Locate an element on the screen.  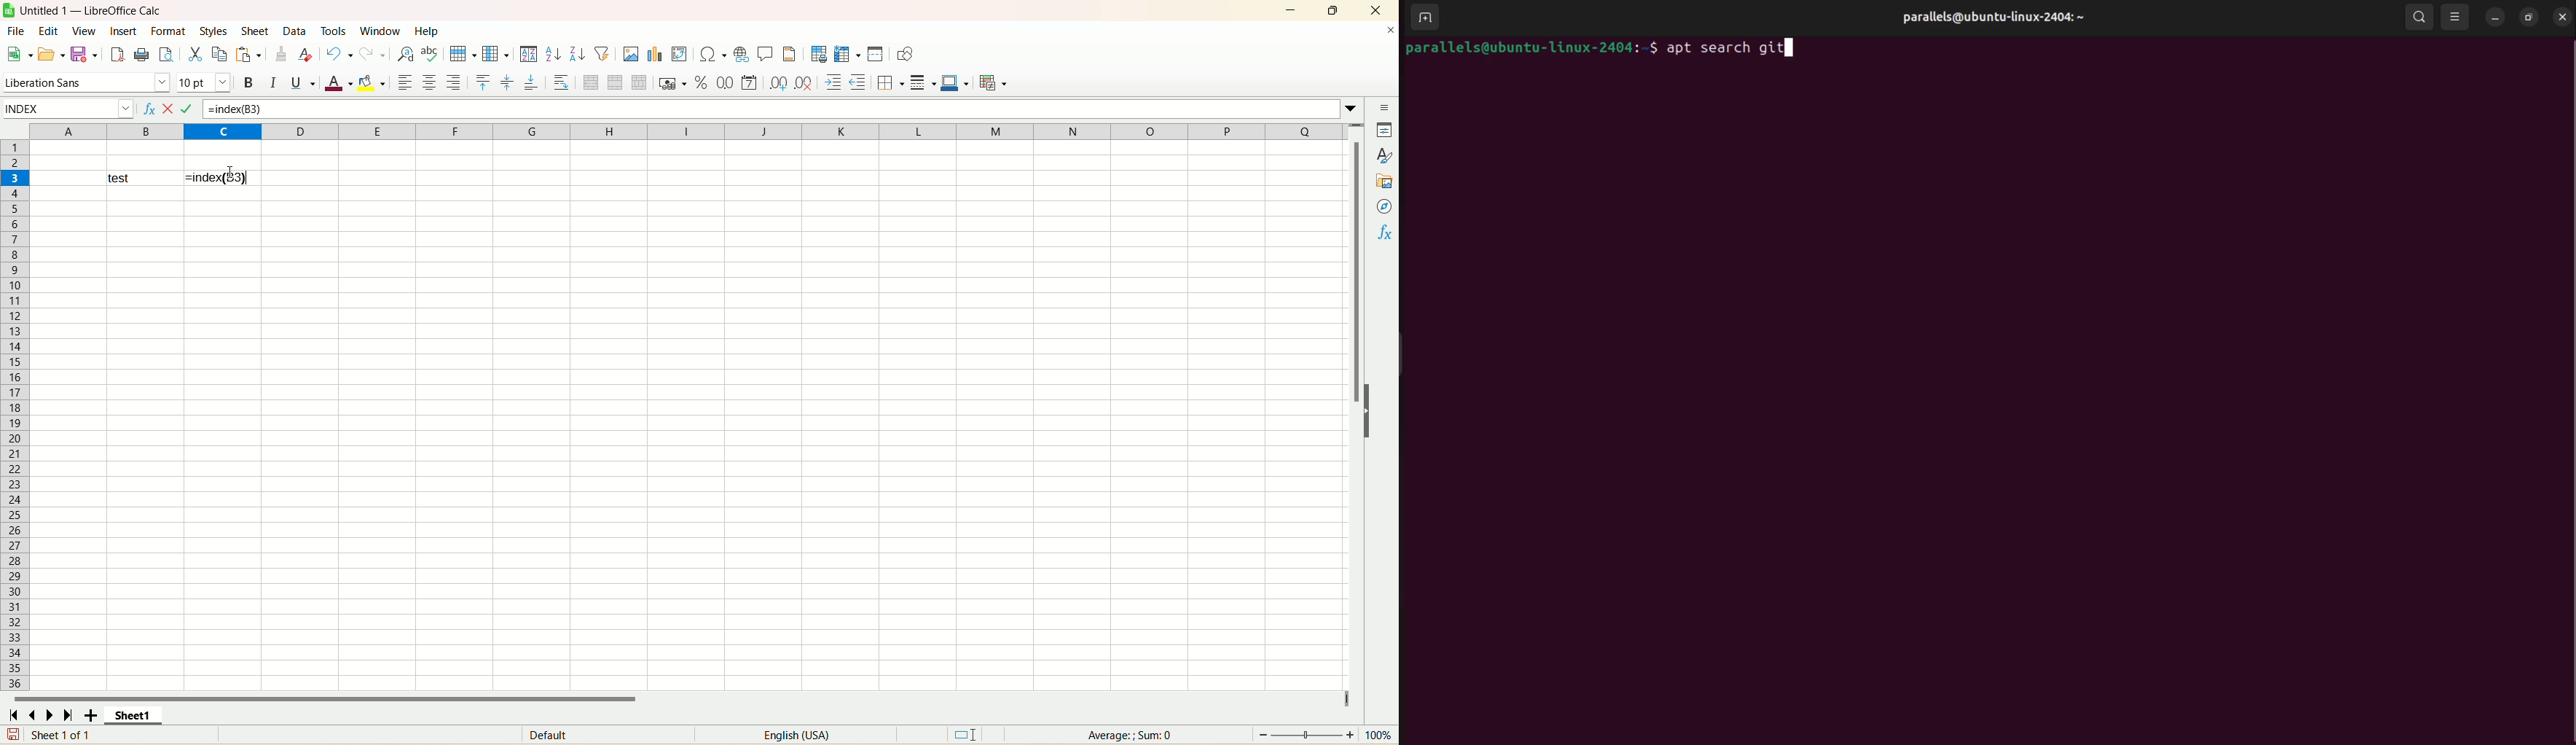
align top is located at coordinates (483, 82).